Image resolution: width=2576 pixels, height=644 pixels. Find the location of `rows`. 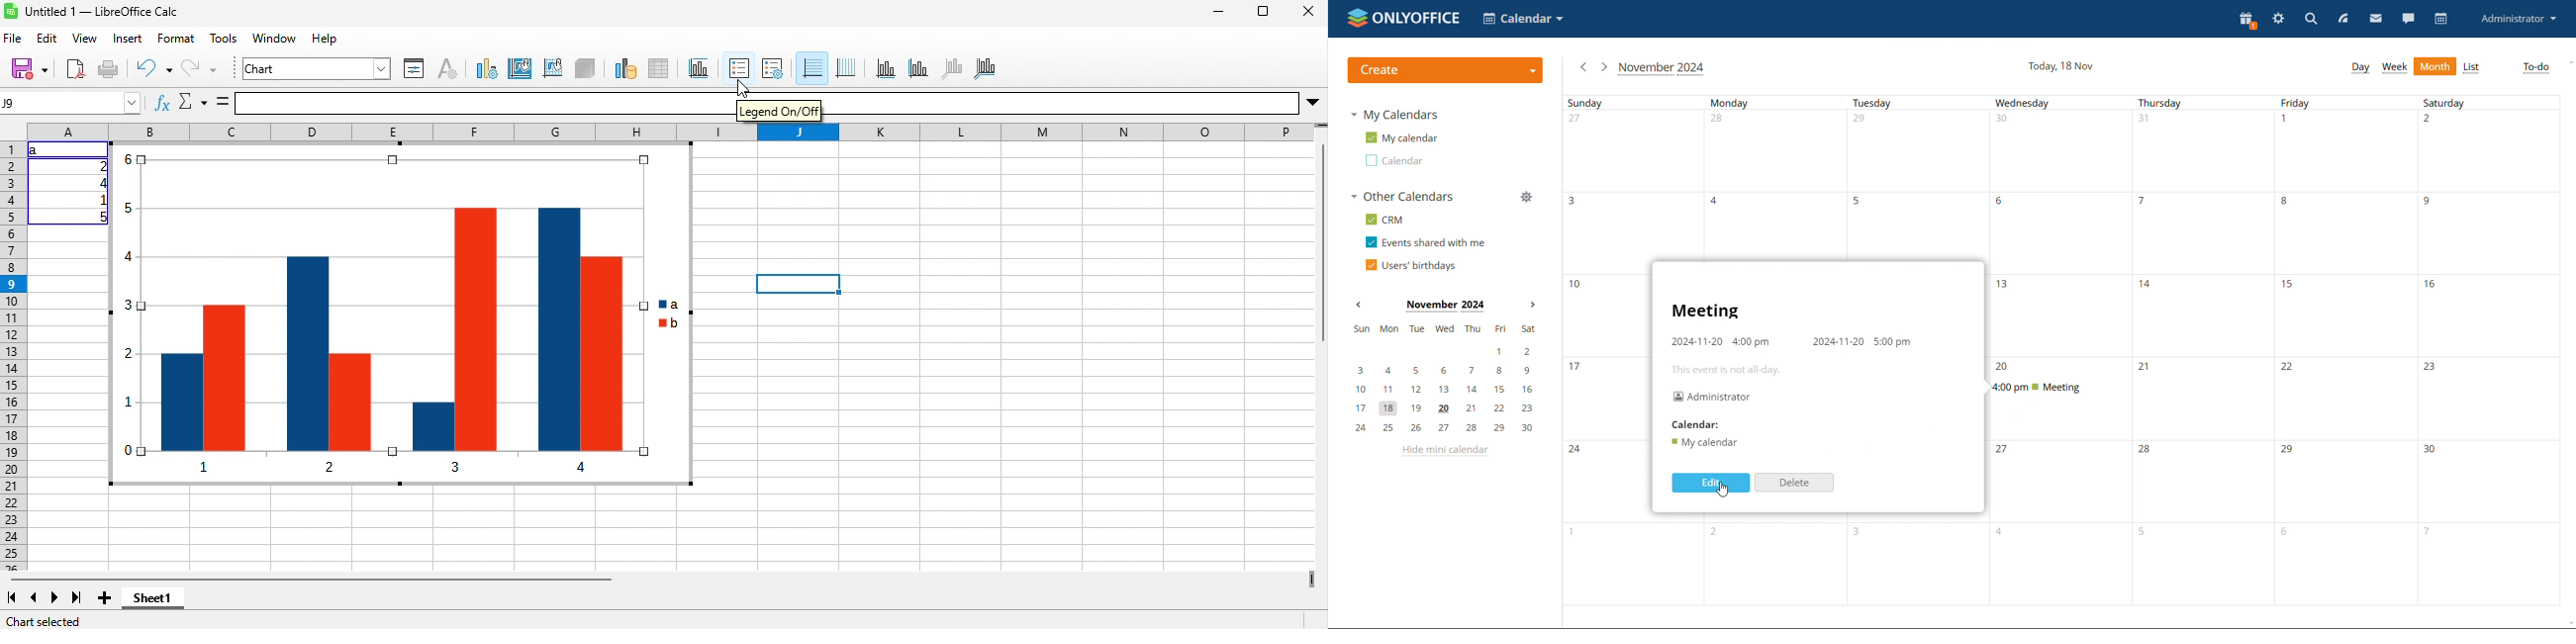

rows is located at coordinates (13, 356).